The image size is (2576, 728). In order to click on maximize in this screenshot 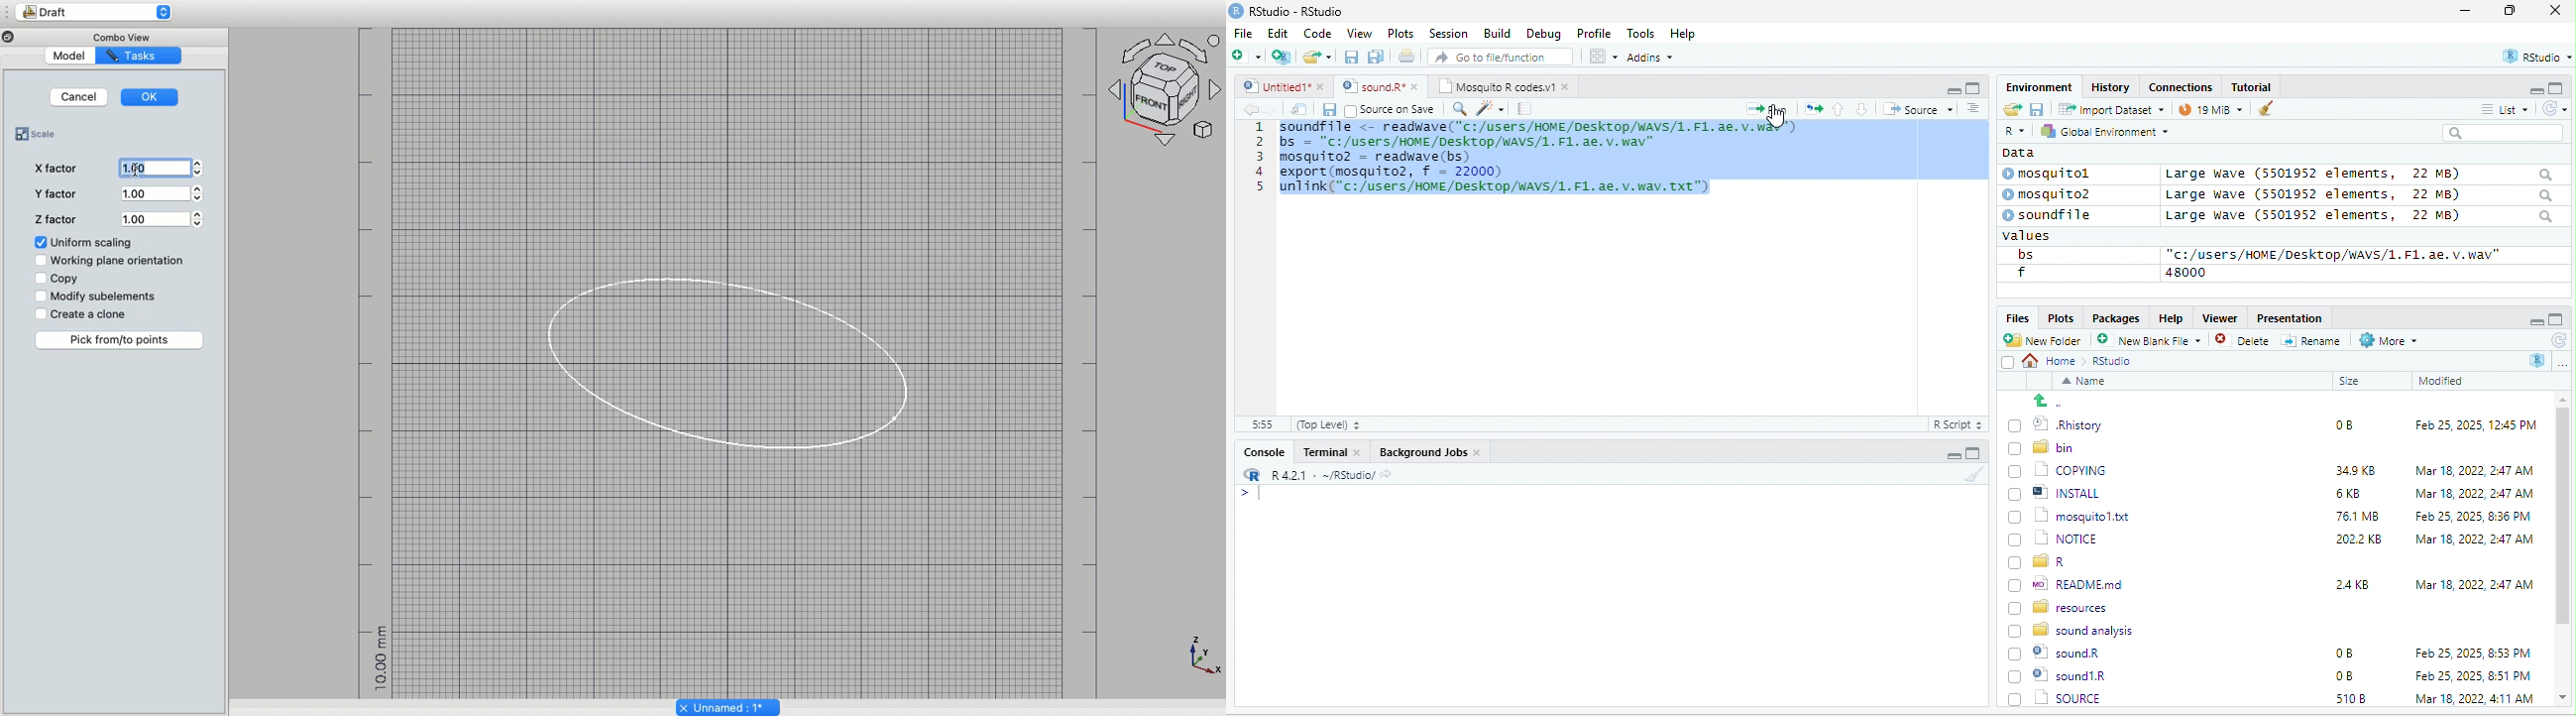, I will do `click(2556, 319)`.